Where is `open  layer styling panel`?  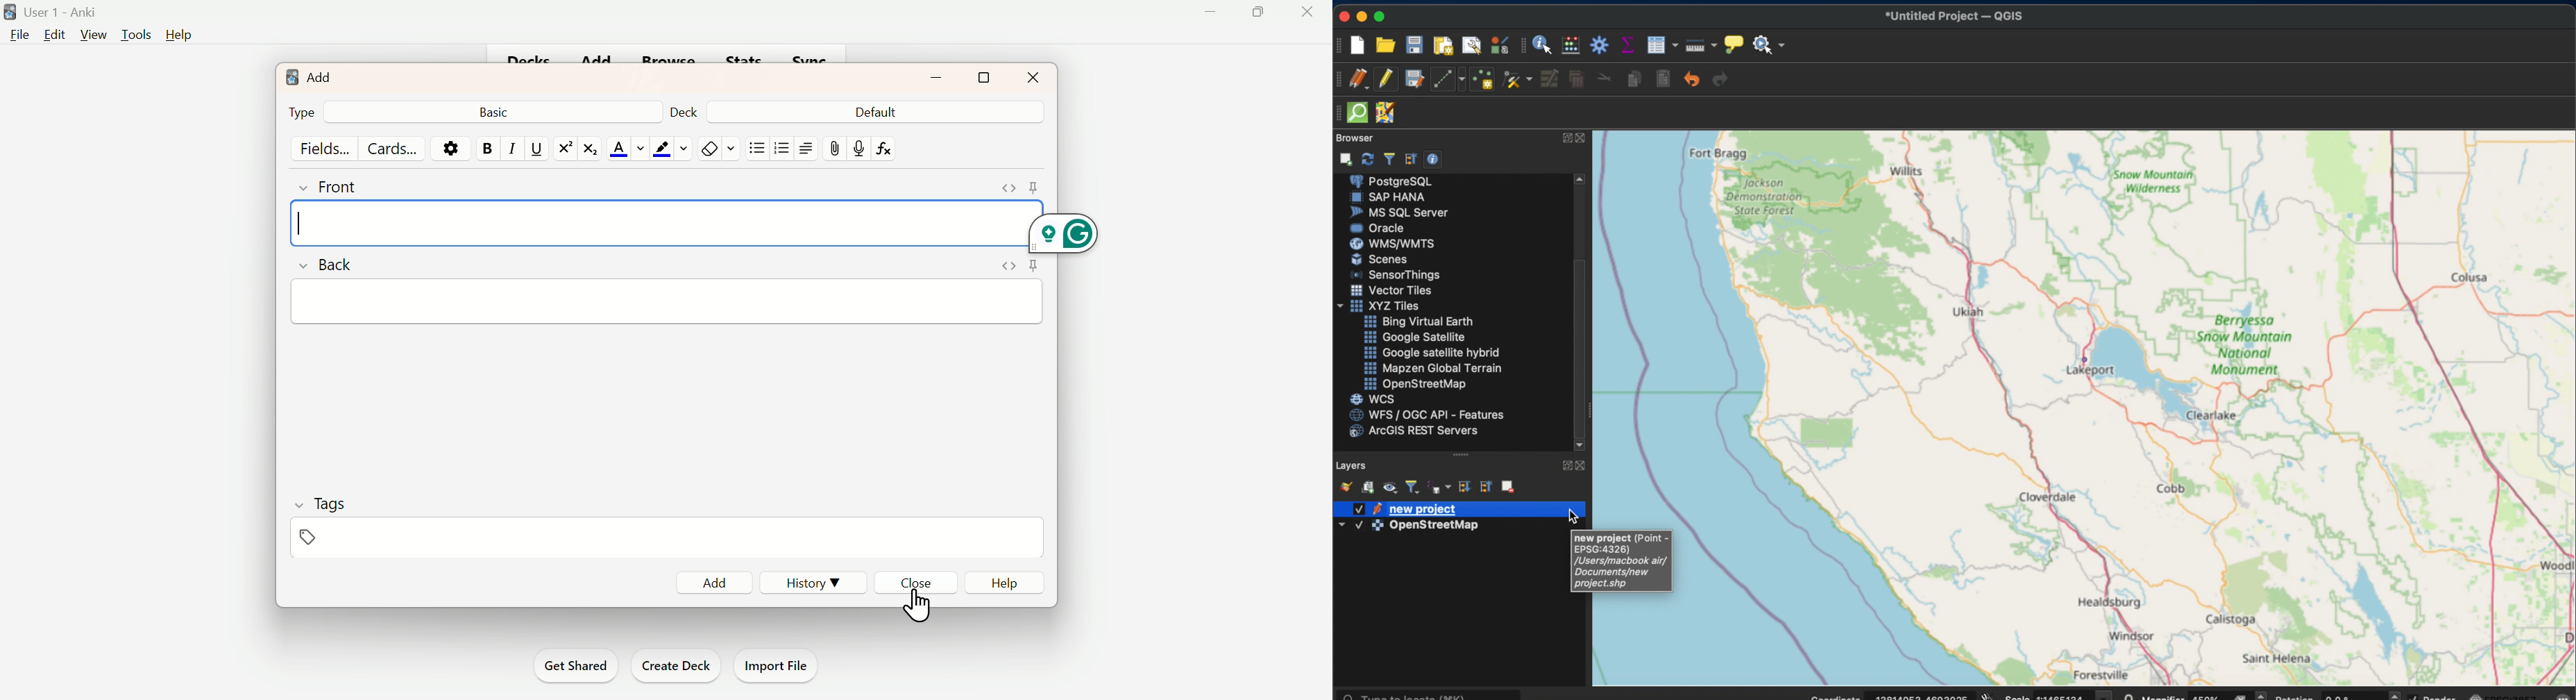 open  layer styling panel is located at coordinates (1343, 485).